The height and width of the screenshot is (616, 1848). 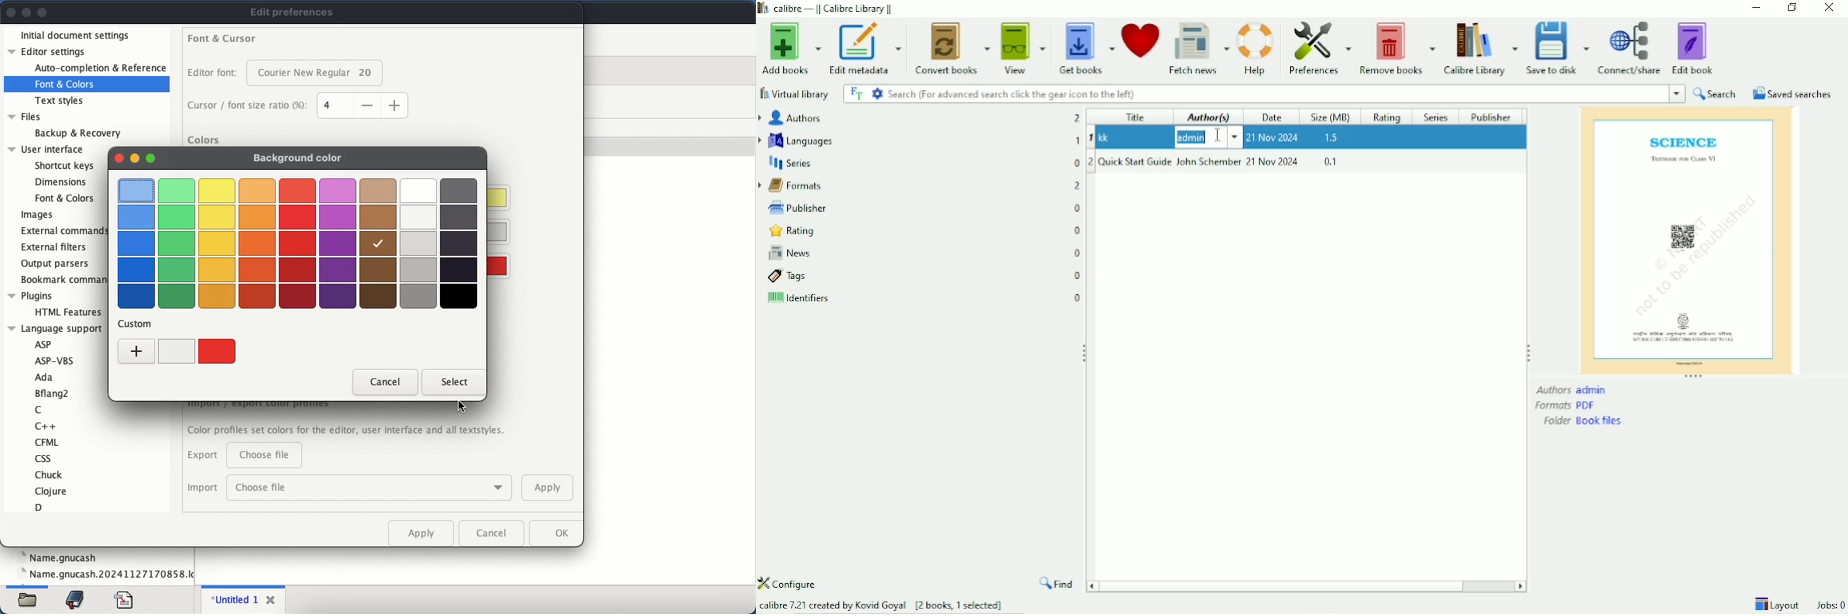 I want to click on Convert books, so click(x=952, y=48).